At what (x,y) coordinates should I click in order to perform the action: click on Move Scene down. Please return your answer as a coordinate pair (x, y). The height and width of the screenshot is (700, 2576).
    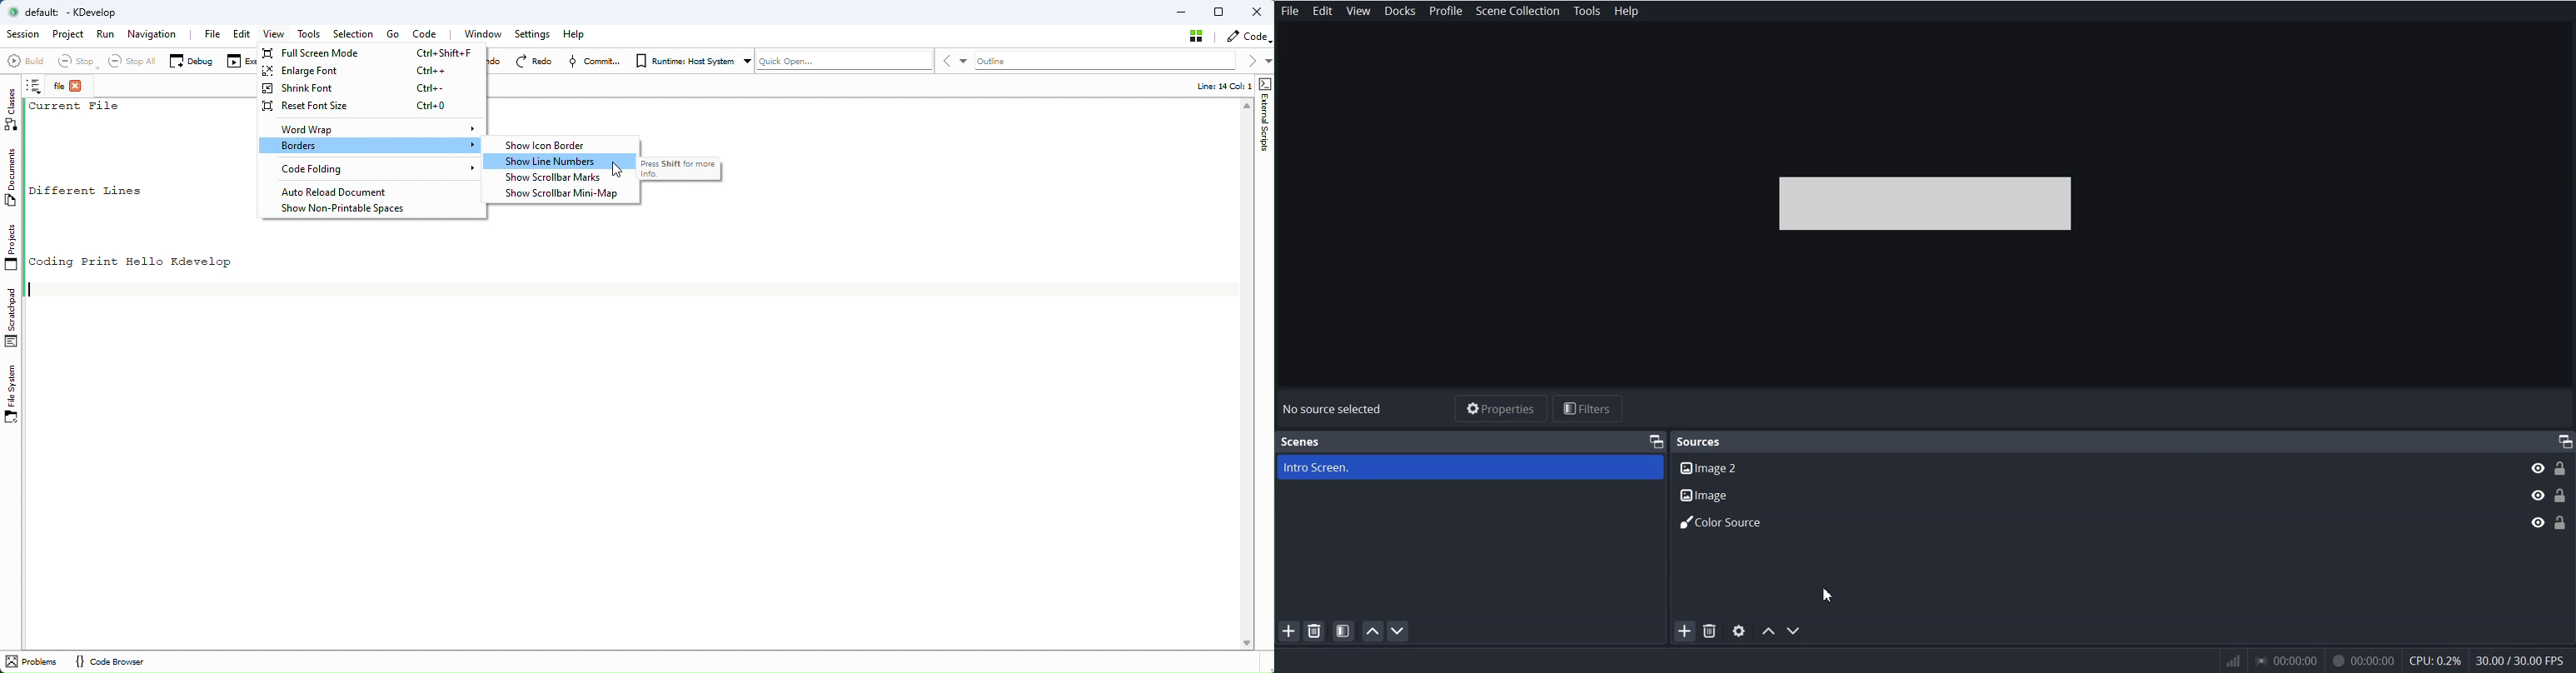
    Looking at the image, I should click on (1797, 631).